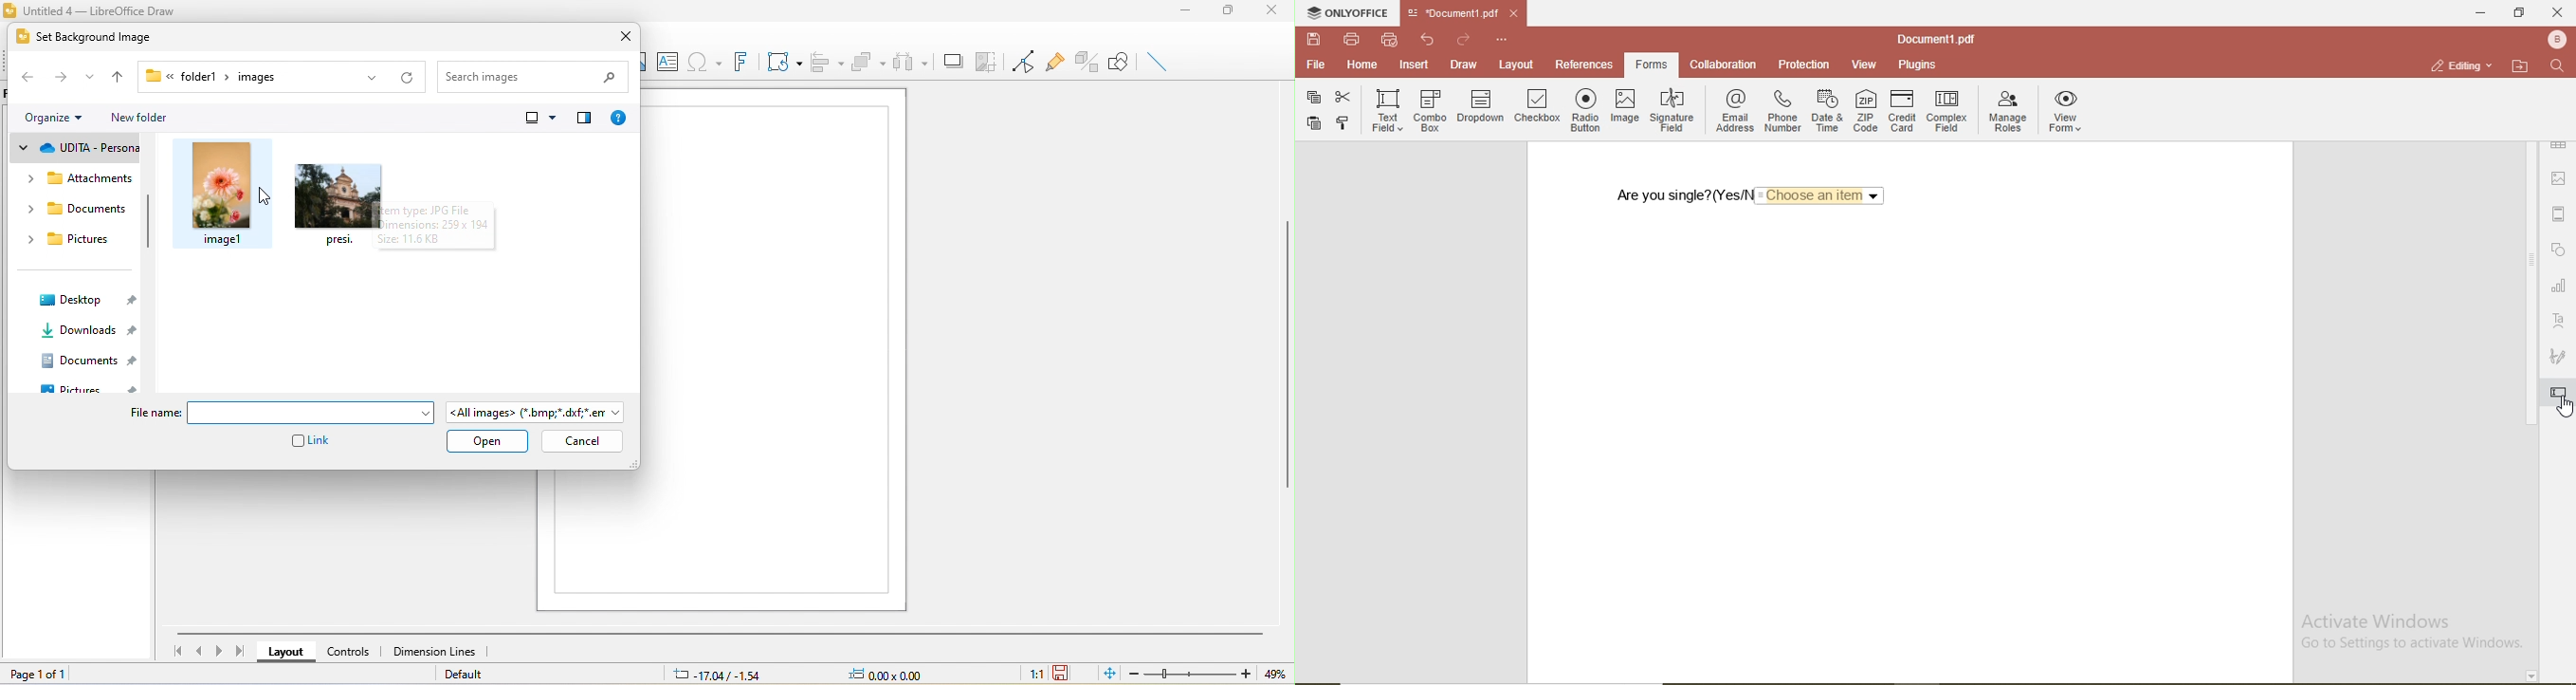  Describe the element at coordinates (868, 61) in the screenshot. I see `arrange` at that location.